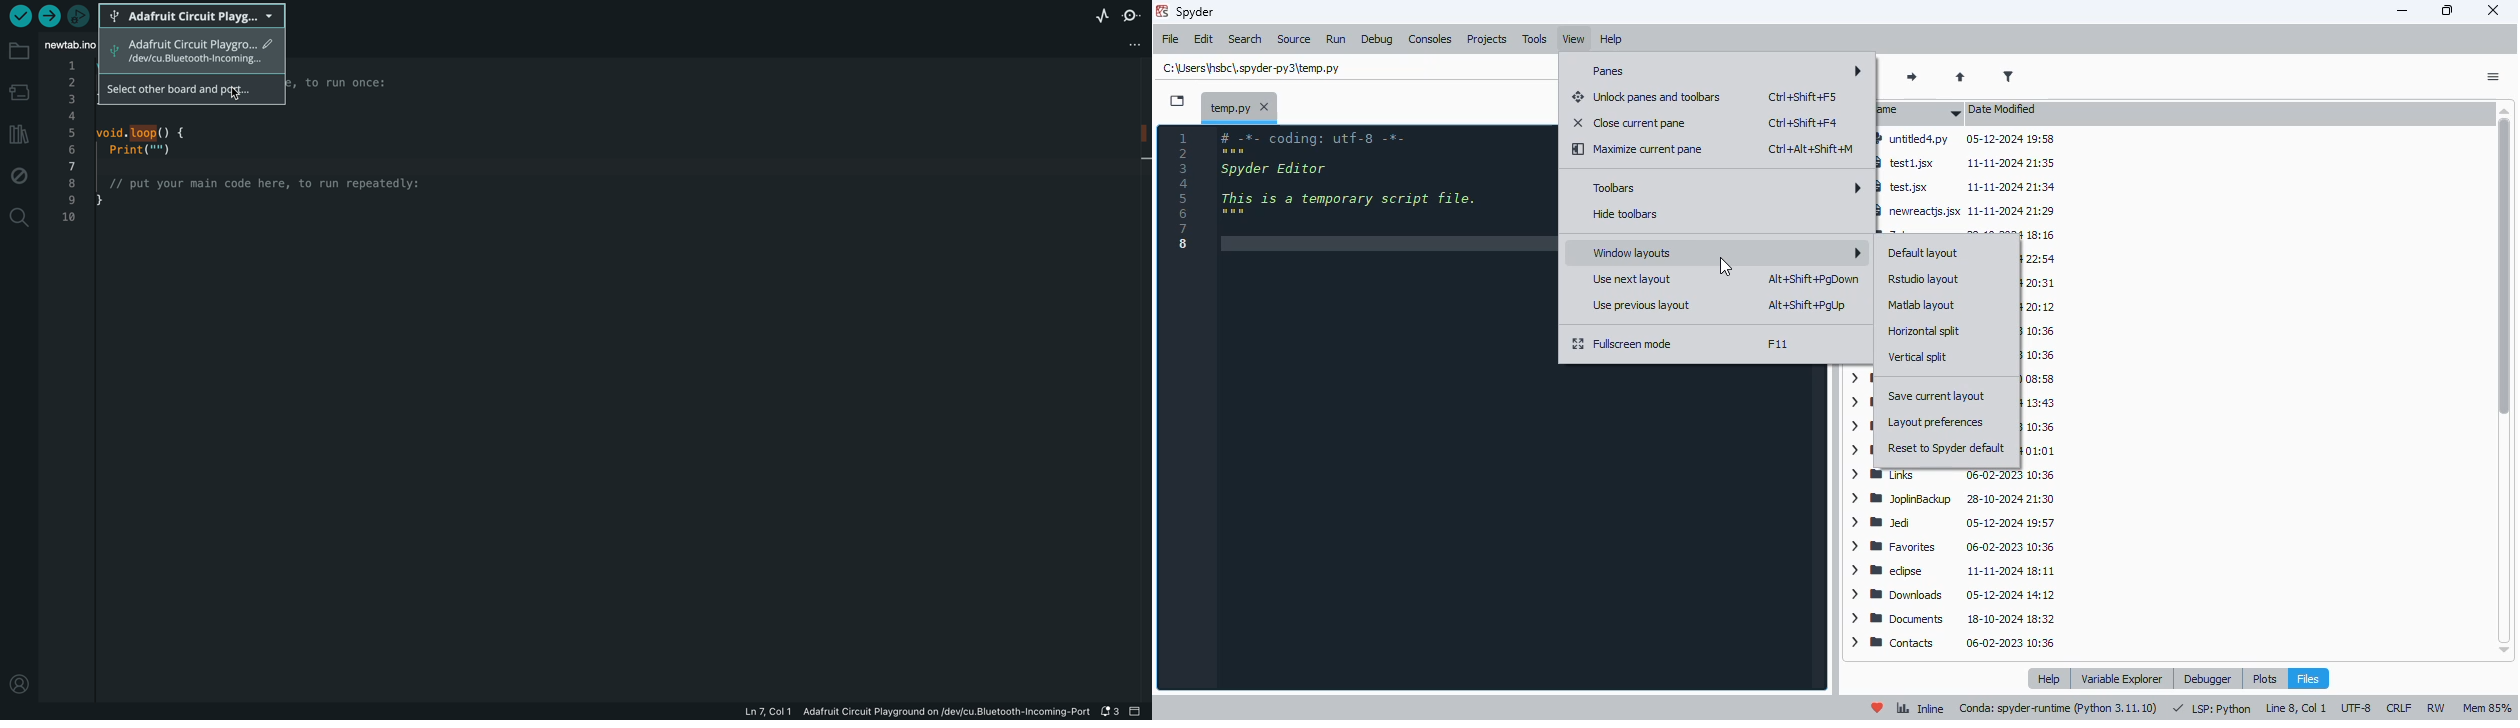  What do you see at coordinates (1957, 476) in the screenshot?
I see `Links` at bounding box center [1957, 476].